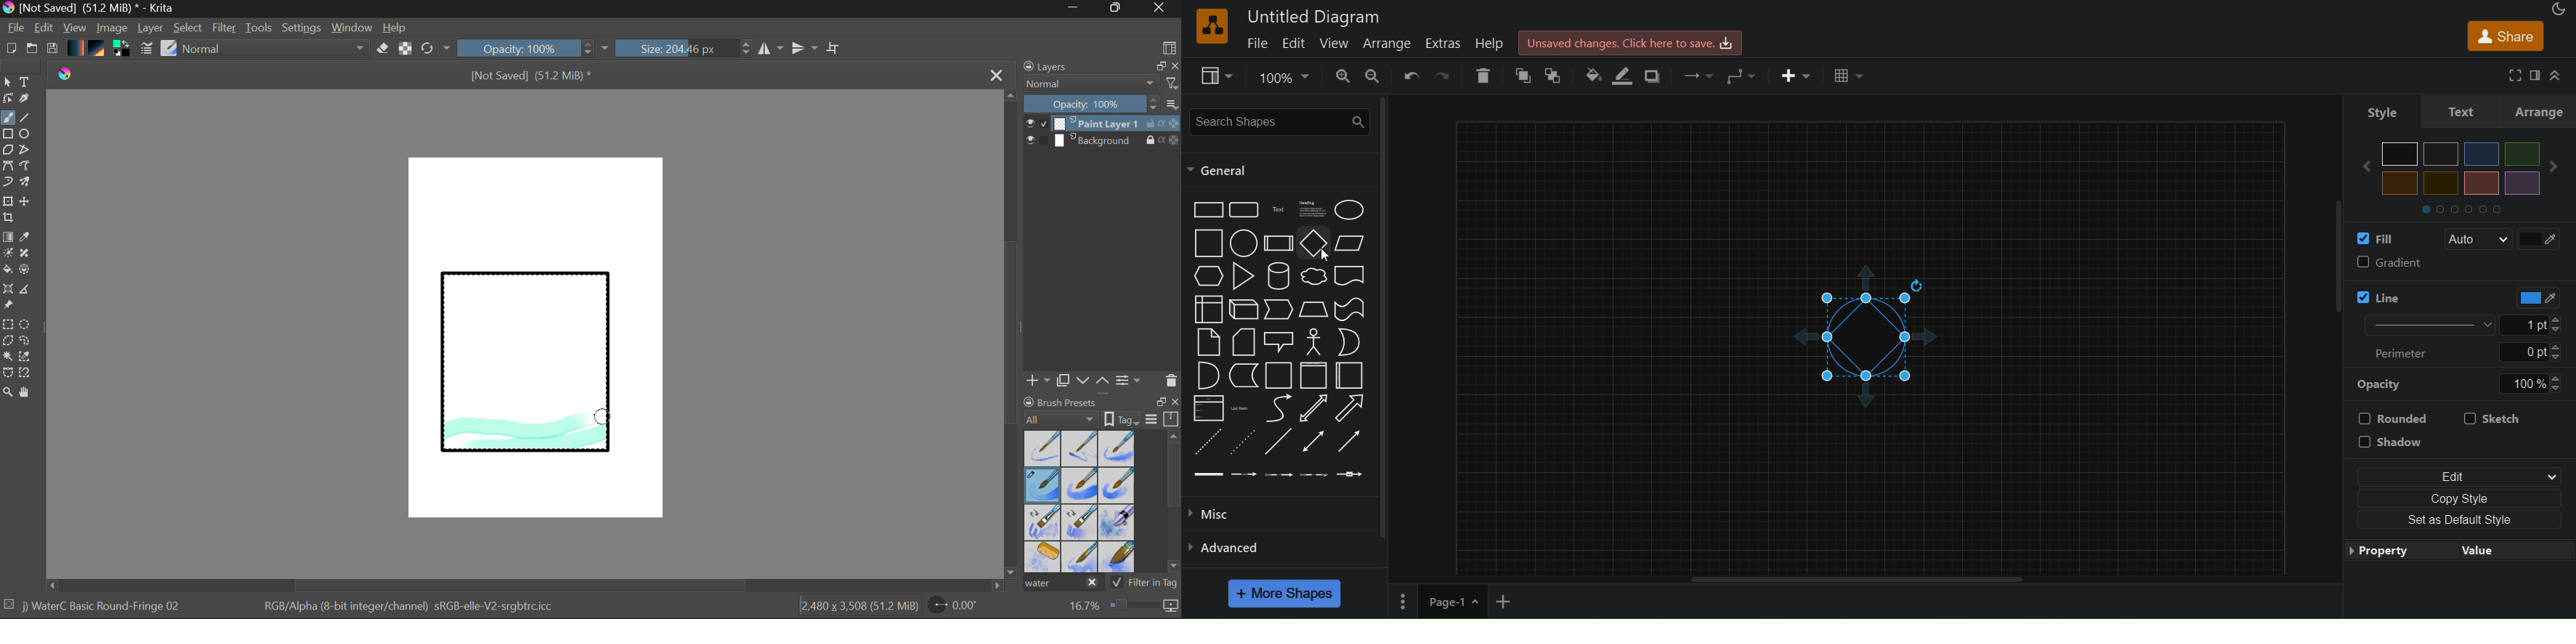 This screenshot has height=644, width=2576. I want to click on arrow, so click(1350, 408).